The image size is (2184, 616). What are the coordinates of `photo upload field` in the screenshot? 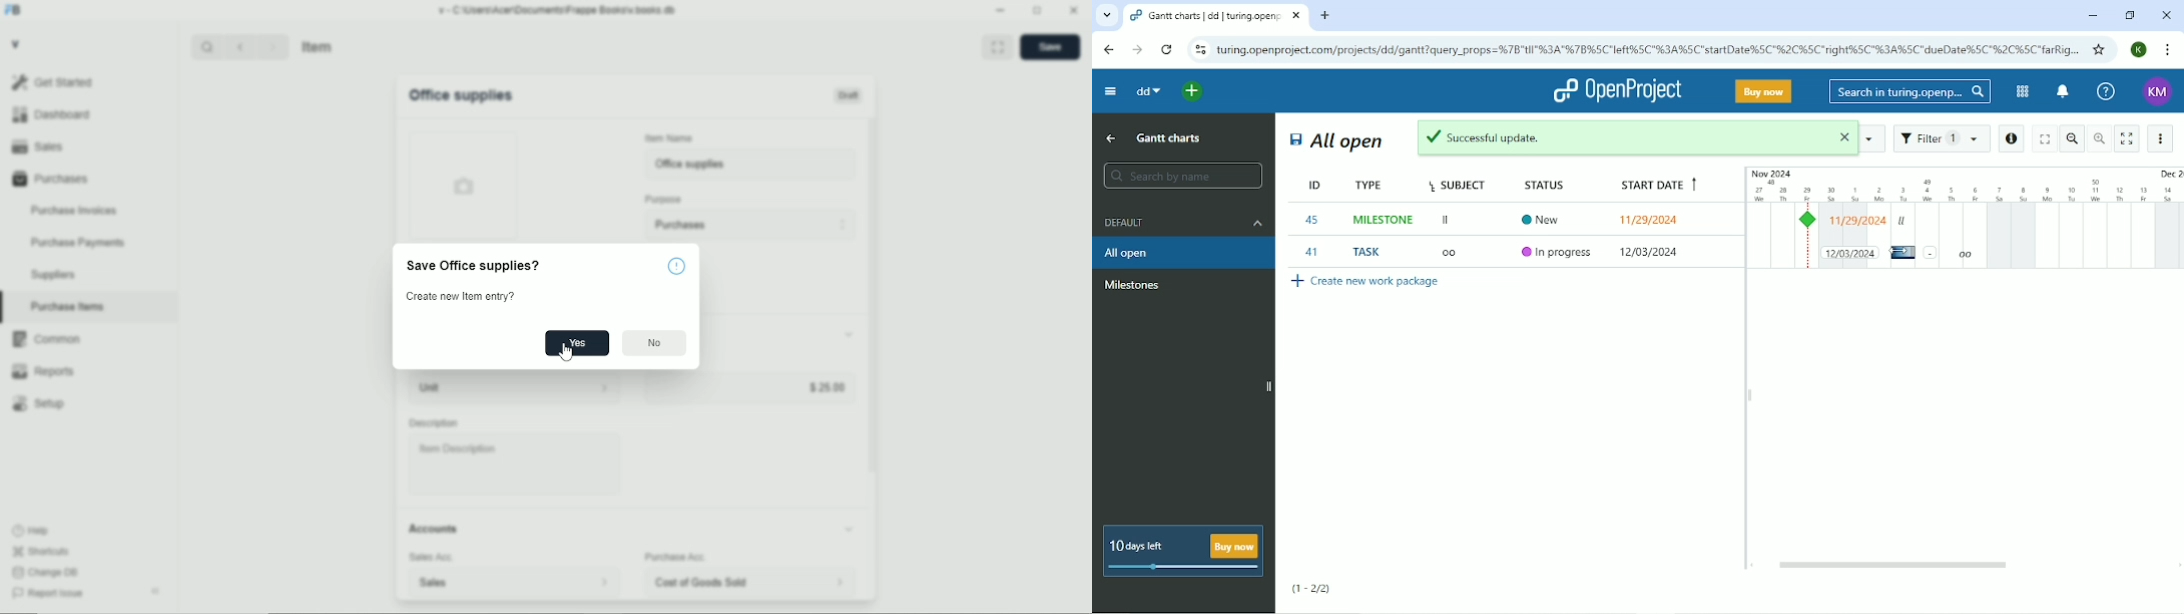 It's located at (465, 185).